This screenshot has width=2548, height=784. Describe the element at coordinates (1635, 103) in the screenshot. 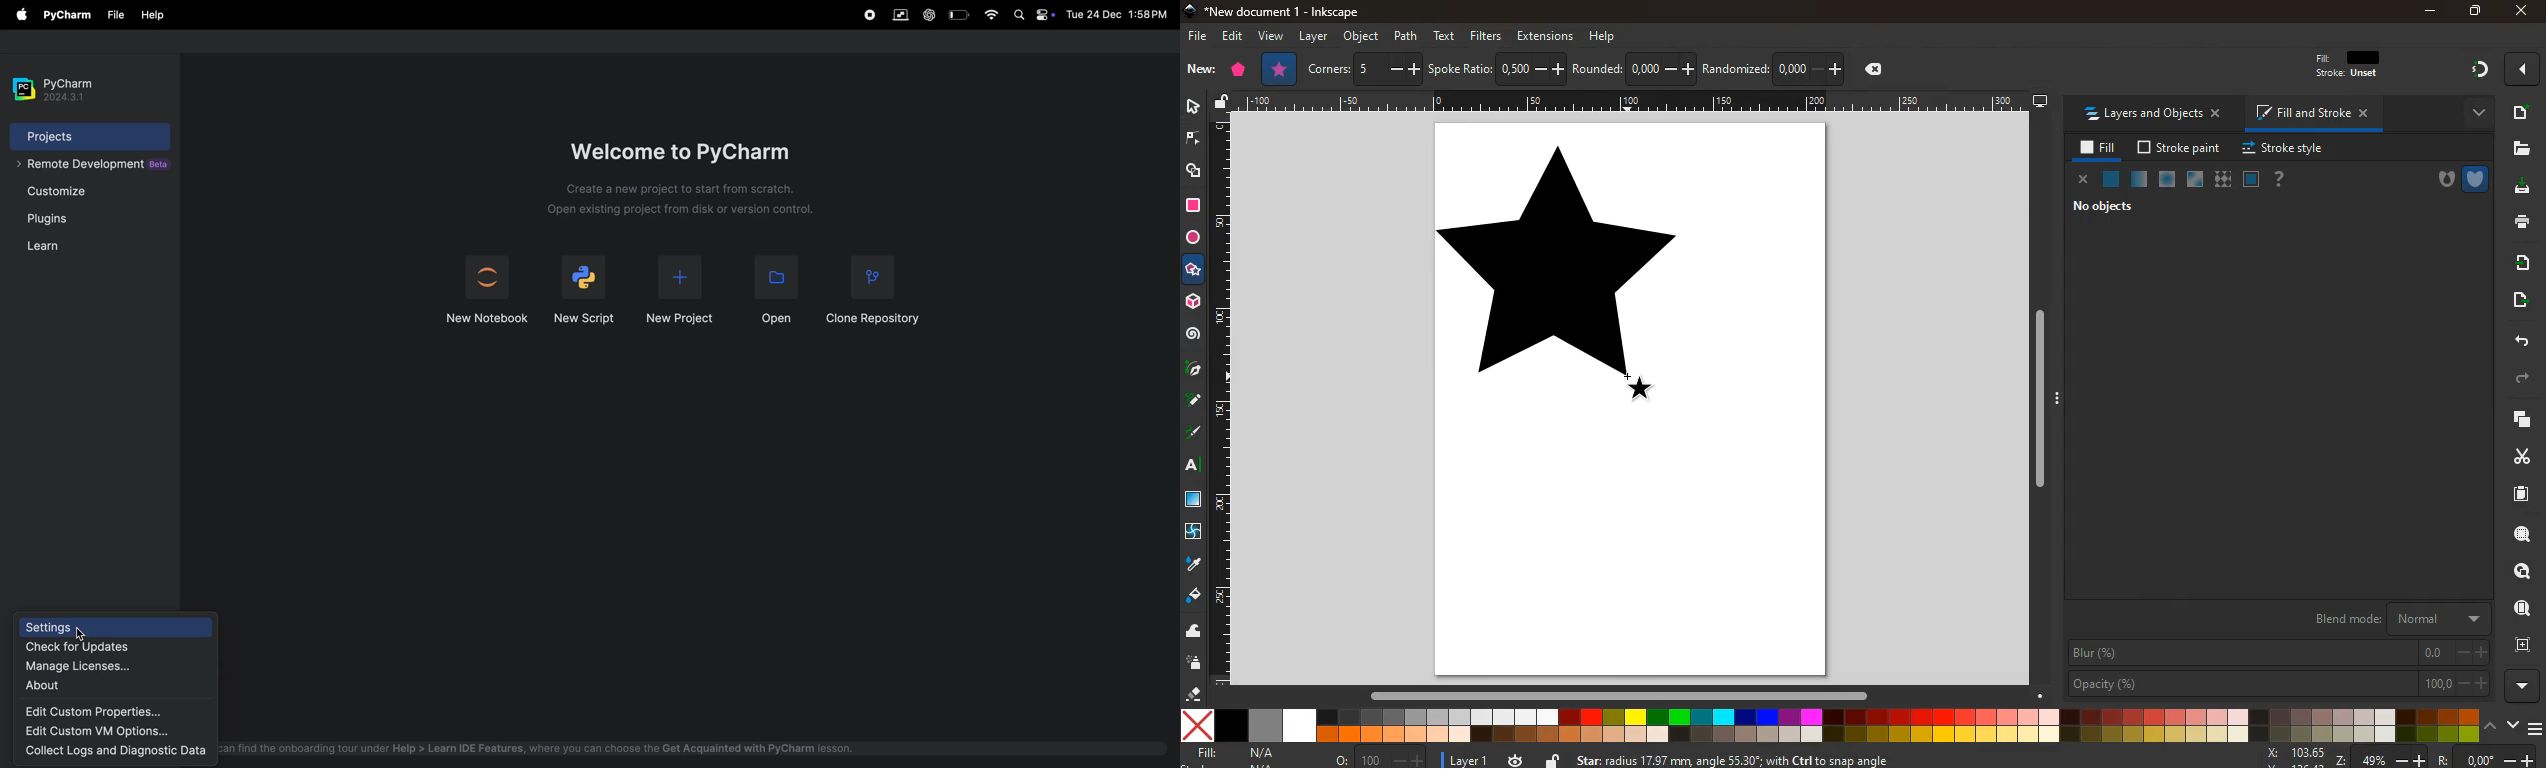

I see `Draw scale` at that location.